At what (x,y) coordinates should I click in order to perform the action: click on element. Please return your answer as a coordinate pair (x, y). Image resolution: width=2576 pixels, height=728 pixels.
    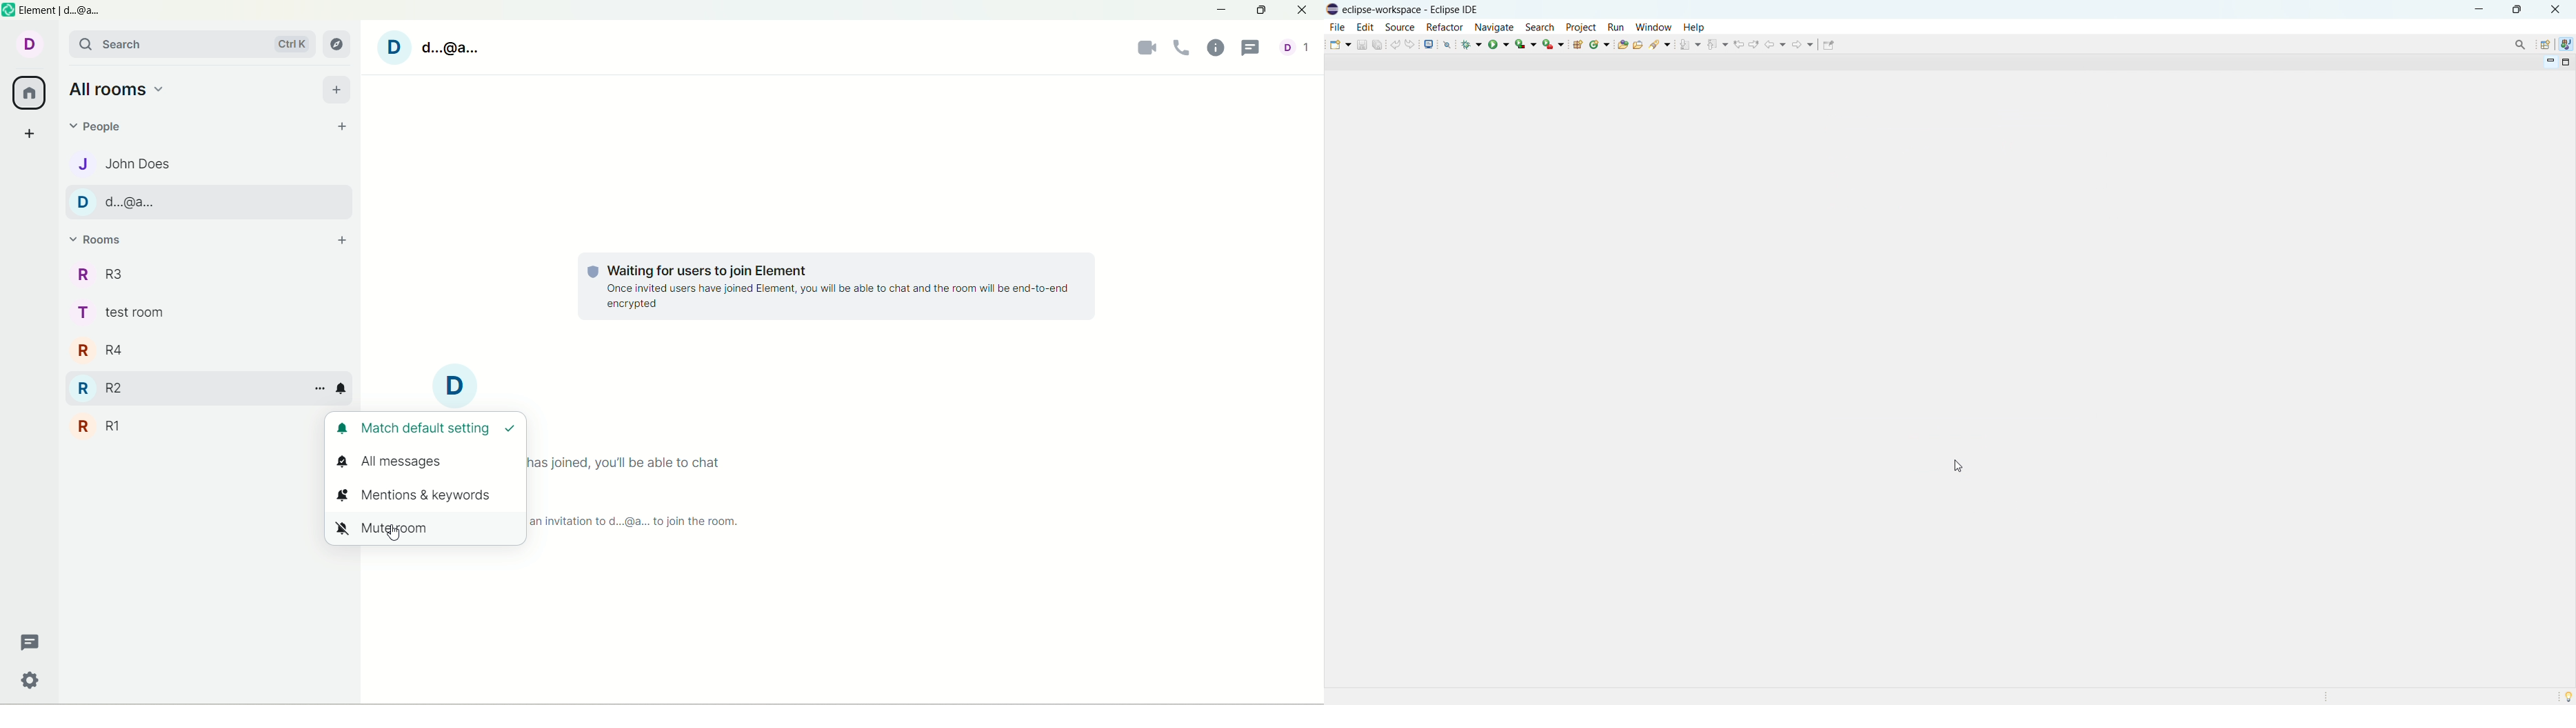
    Looking at the image, I should click on (66, 10).